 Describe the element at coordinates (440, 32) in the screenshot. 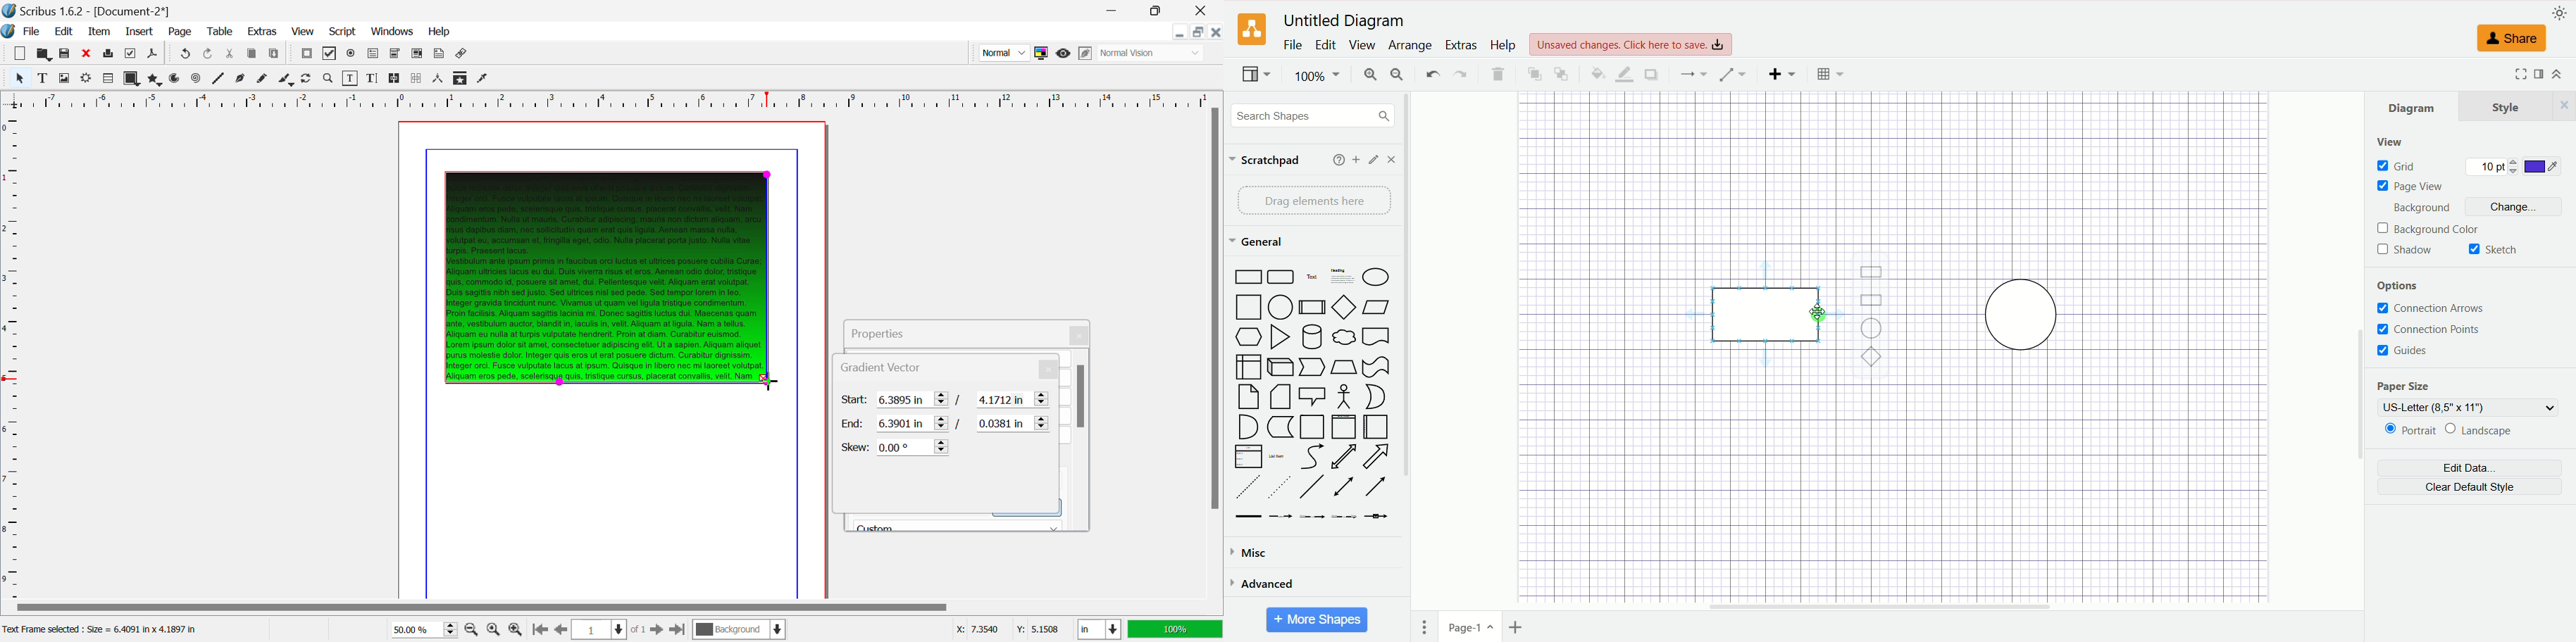

I see `Help` at that location.